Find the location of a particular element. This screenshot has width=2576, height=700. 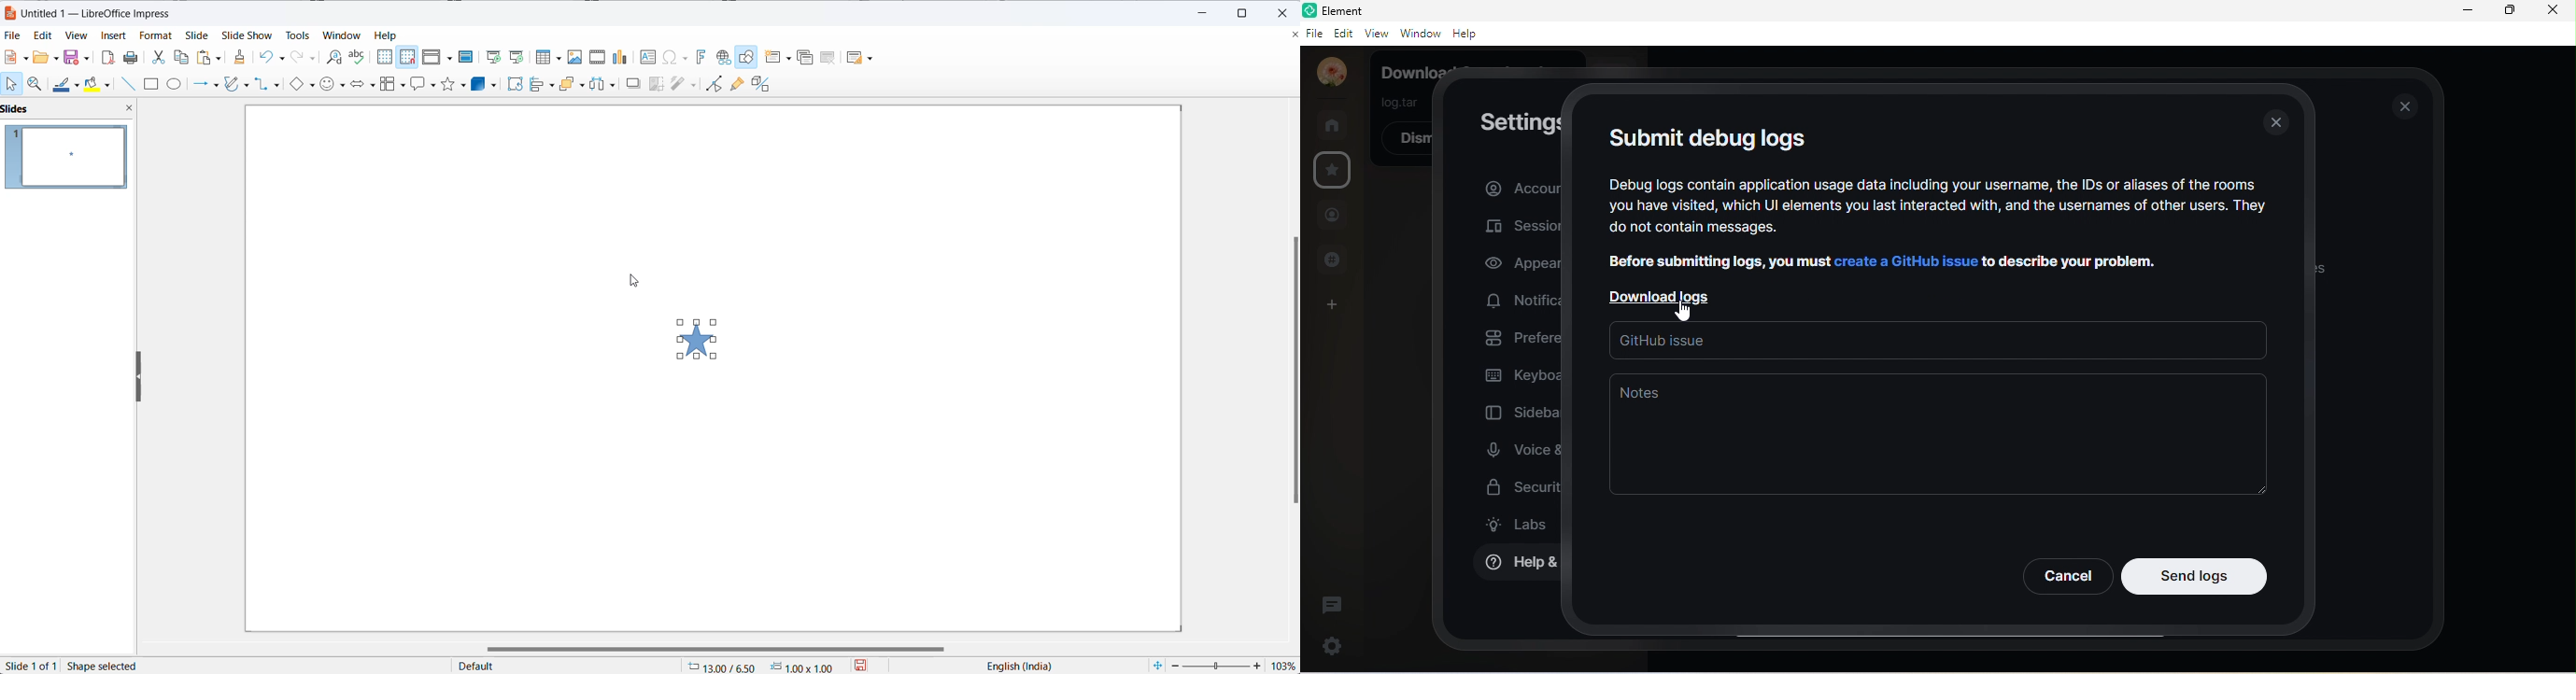

clone formatting is located at coordinates (241, 57).